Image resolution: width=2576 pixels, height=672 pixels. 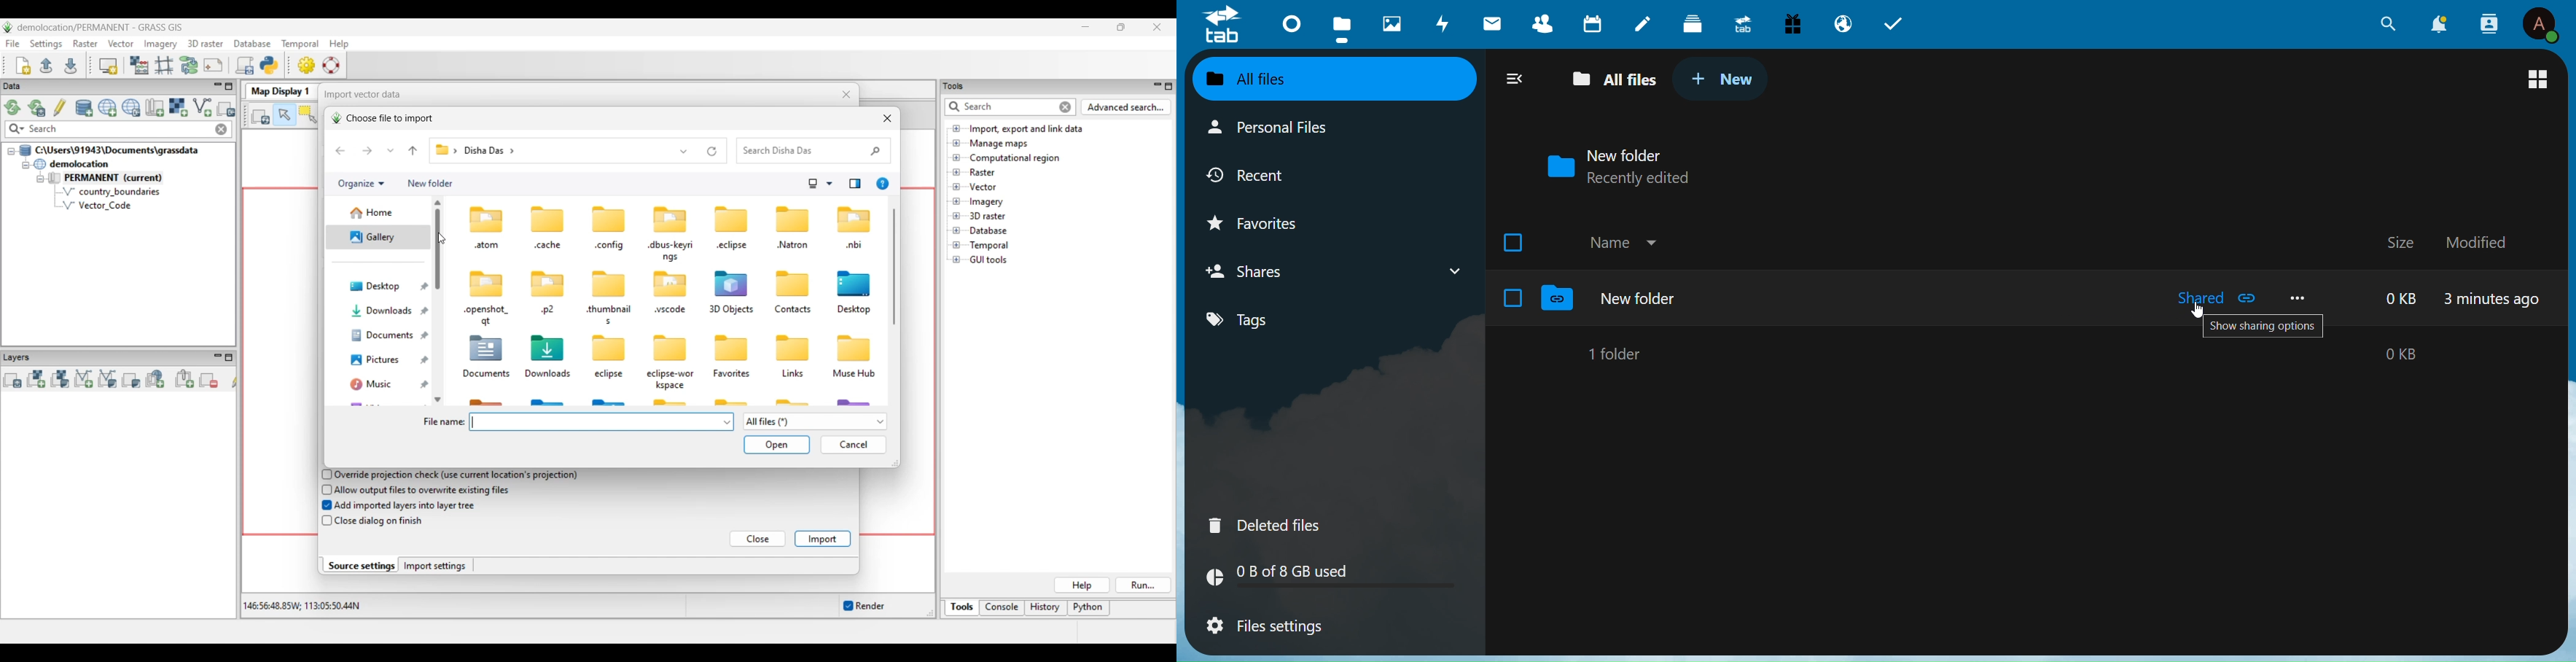 I want to click on Photos, so click(x=1387, y=20).